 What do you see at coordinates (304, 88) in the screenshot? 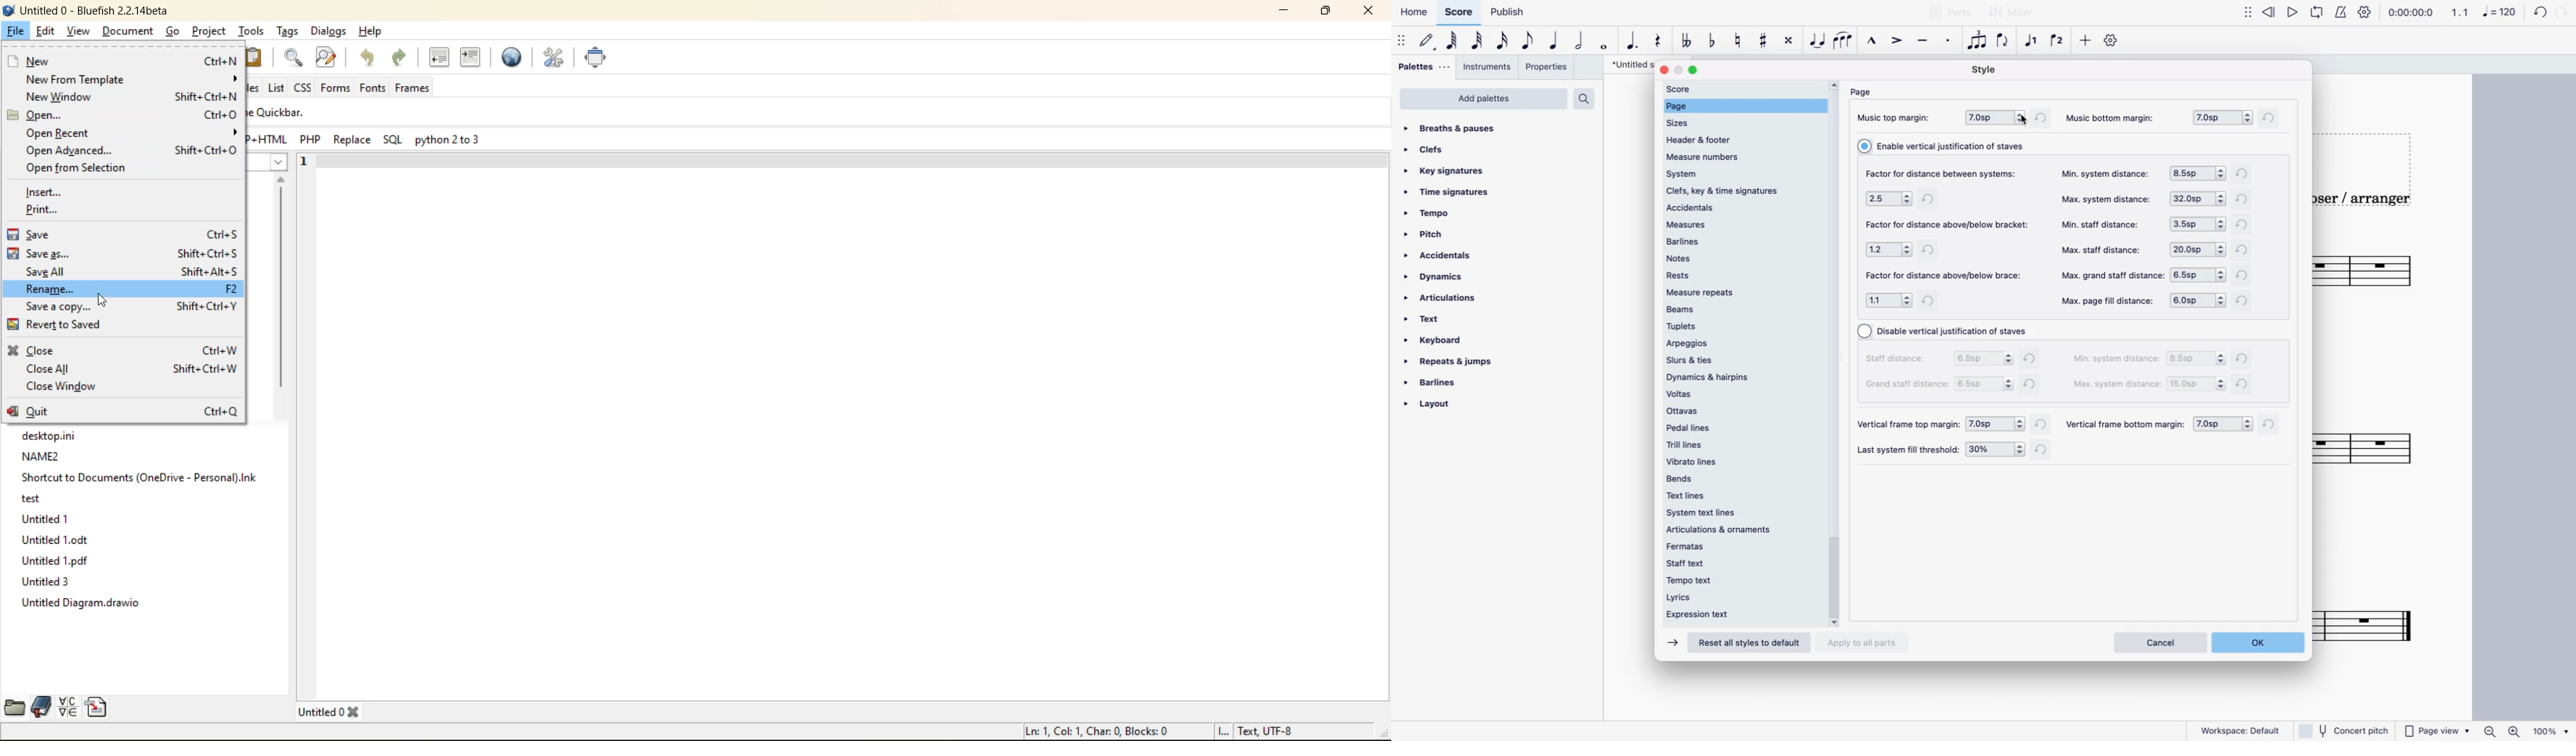
I see `css` at bounding box center [304, 88].